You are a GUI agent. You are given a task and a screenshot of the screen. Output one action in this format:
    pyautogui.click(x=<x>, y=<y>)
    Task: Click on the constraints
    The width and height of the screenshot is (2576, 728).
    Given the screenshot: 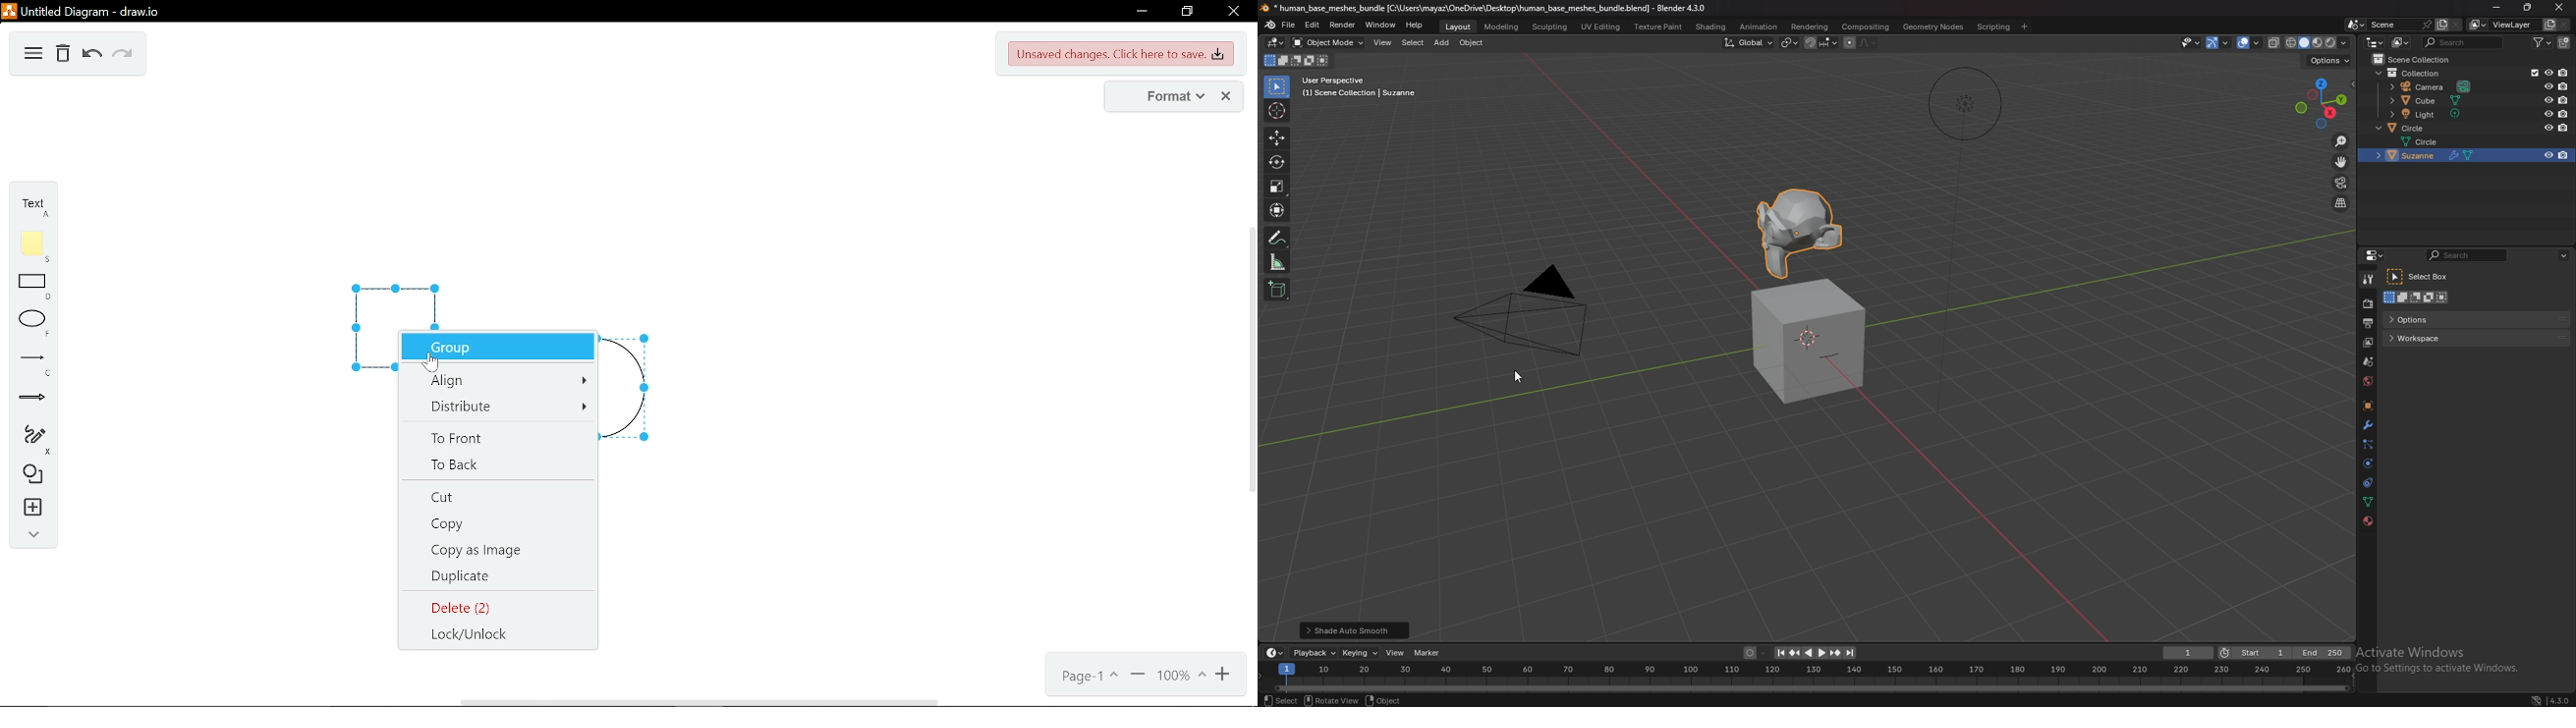 What is the action you would take?
    pyautogui.click(x=2369, y=483)
    